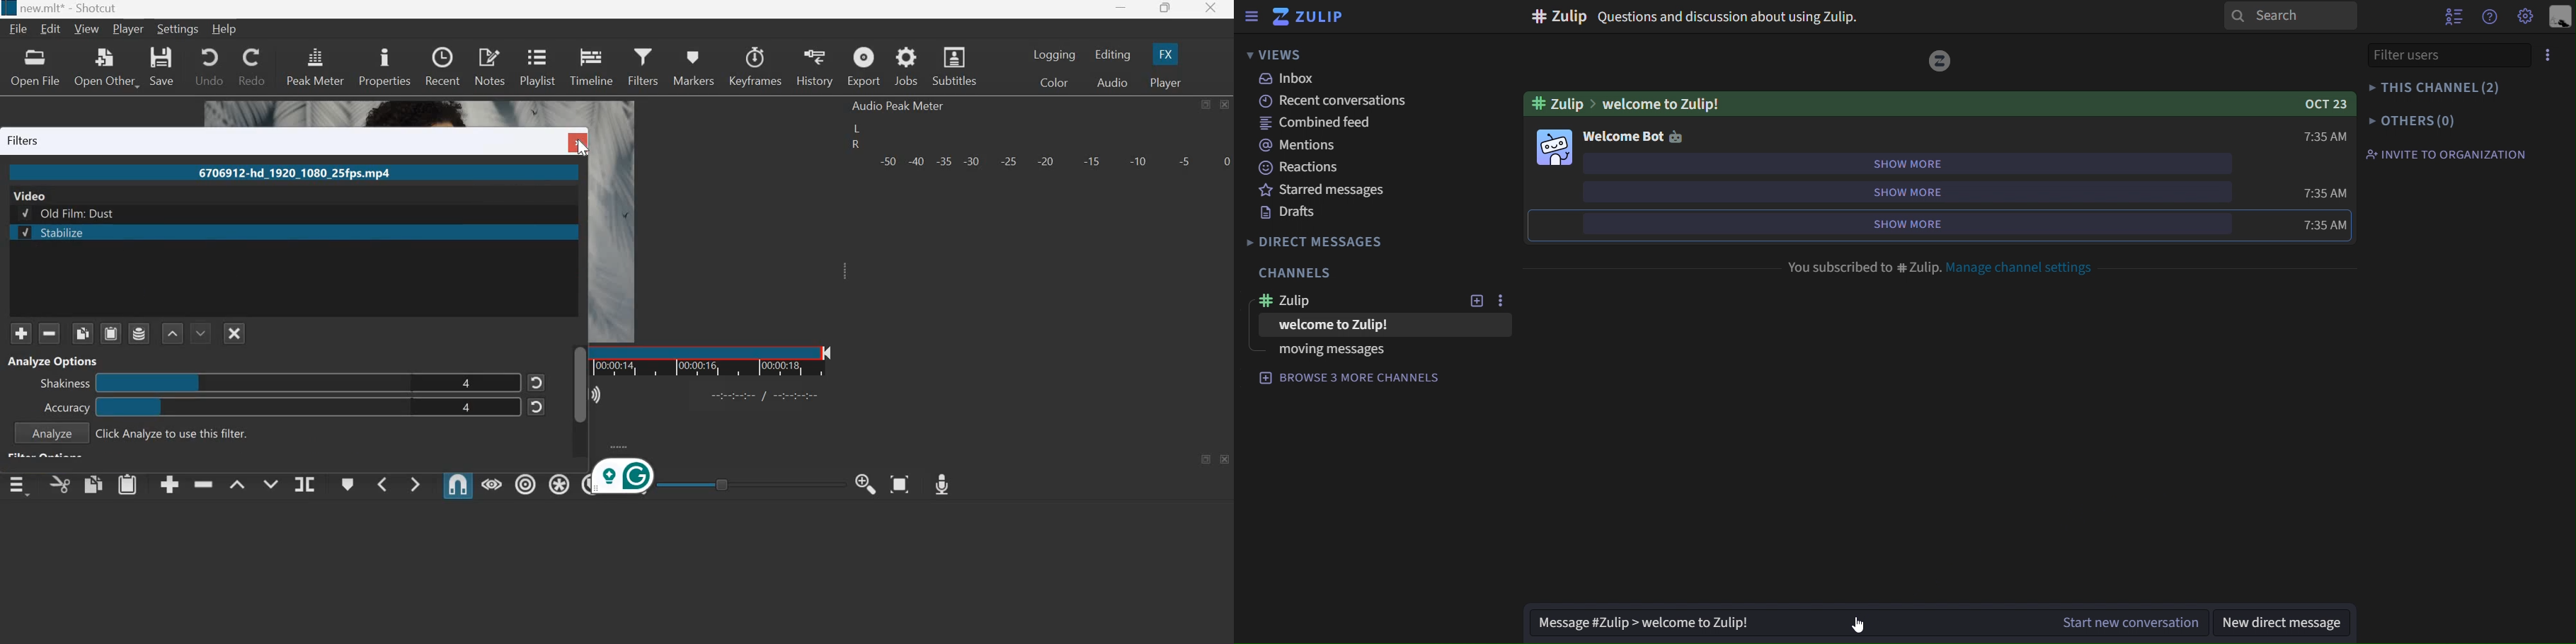 This screenshot has width=2576, height=644. I want to click on Editing, so click(1112, 55).